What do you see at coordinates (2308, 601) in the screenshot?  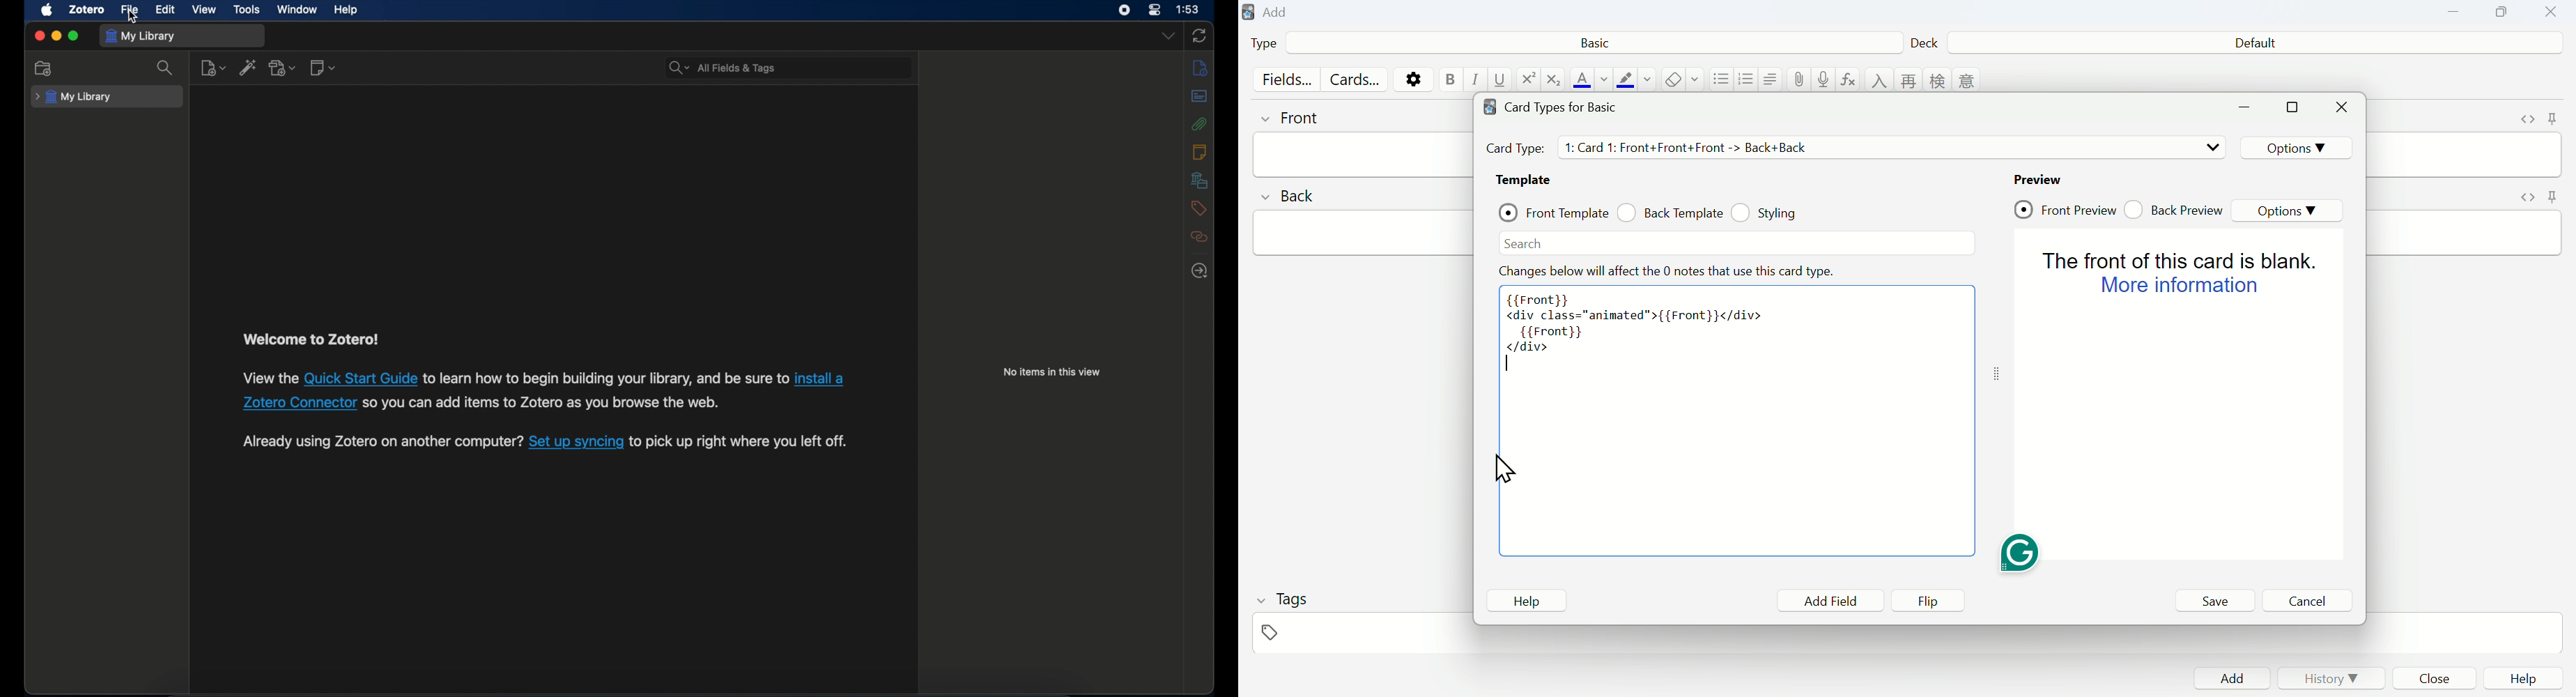 I see `Cancel` at bounding box center [2308, 601].